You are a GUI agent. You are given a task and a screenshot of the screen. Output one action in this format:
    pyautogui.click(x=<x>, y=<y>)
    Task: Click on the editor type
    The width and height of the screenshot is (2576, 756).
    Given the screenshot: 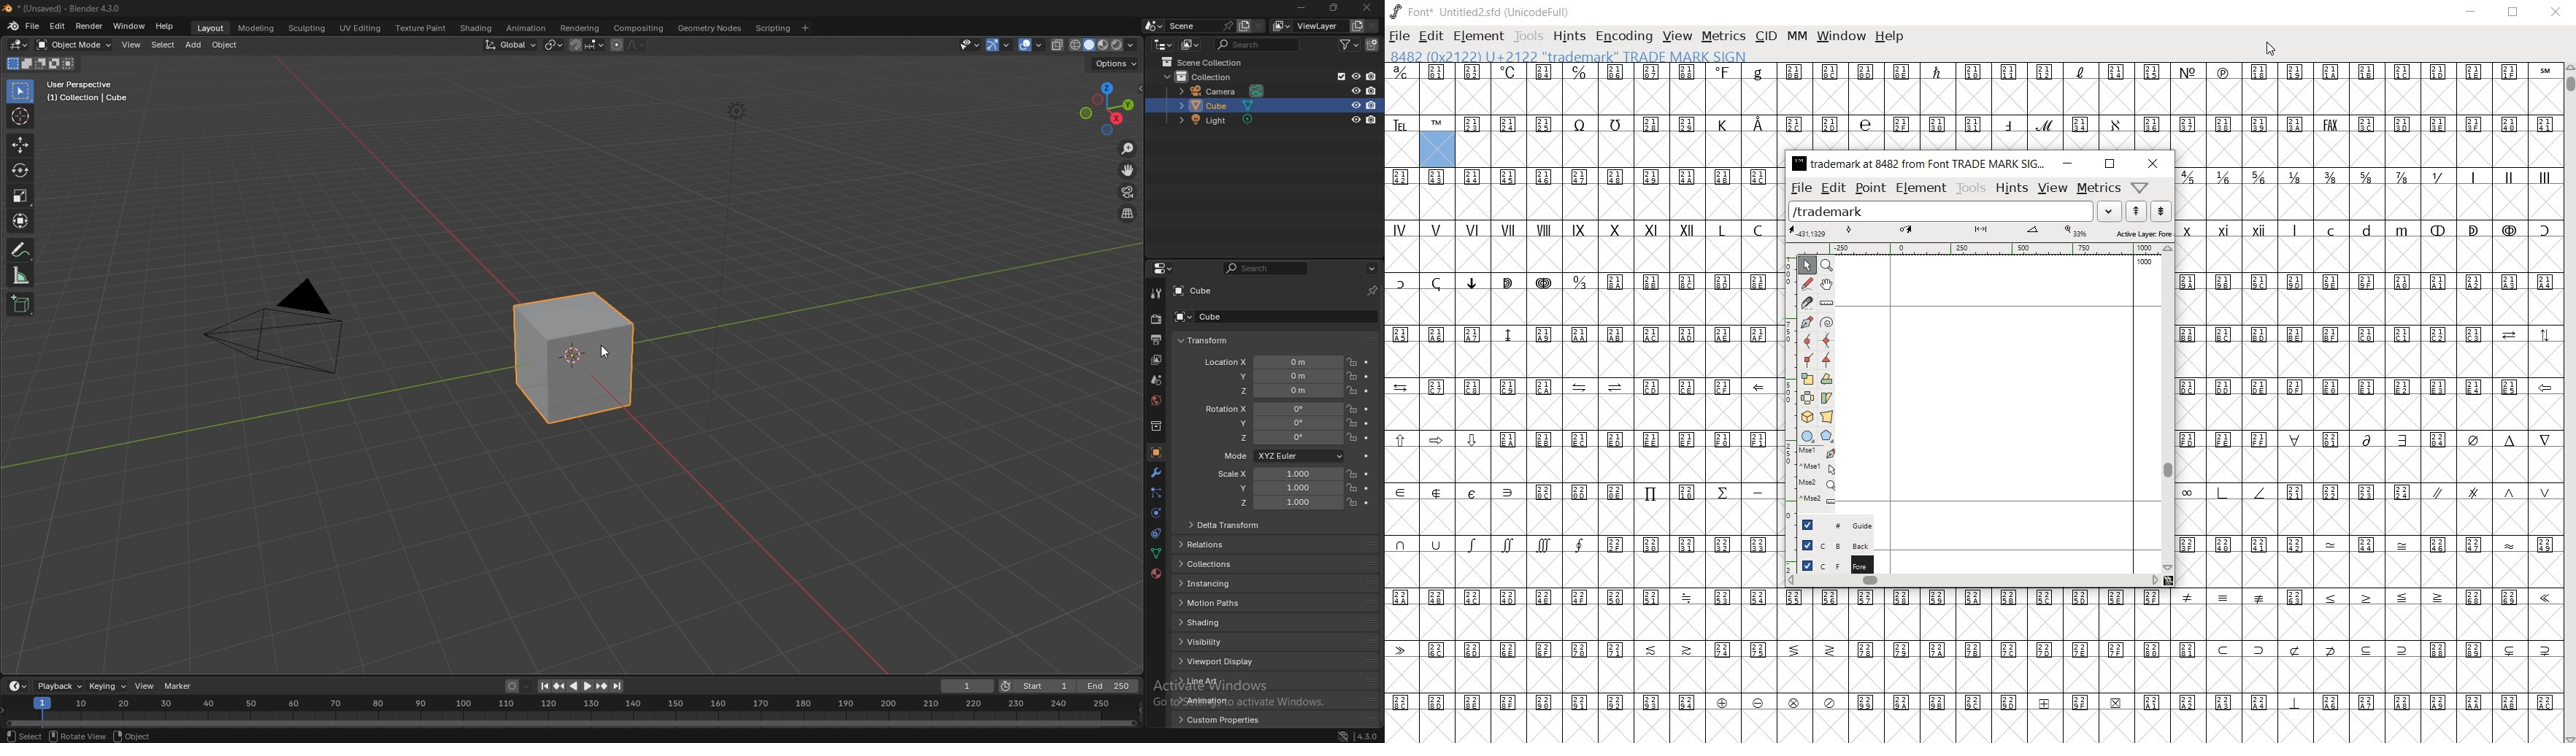 What is the action you would take?
    pyautogui.click(x=1164, y=44)
    